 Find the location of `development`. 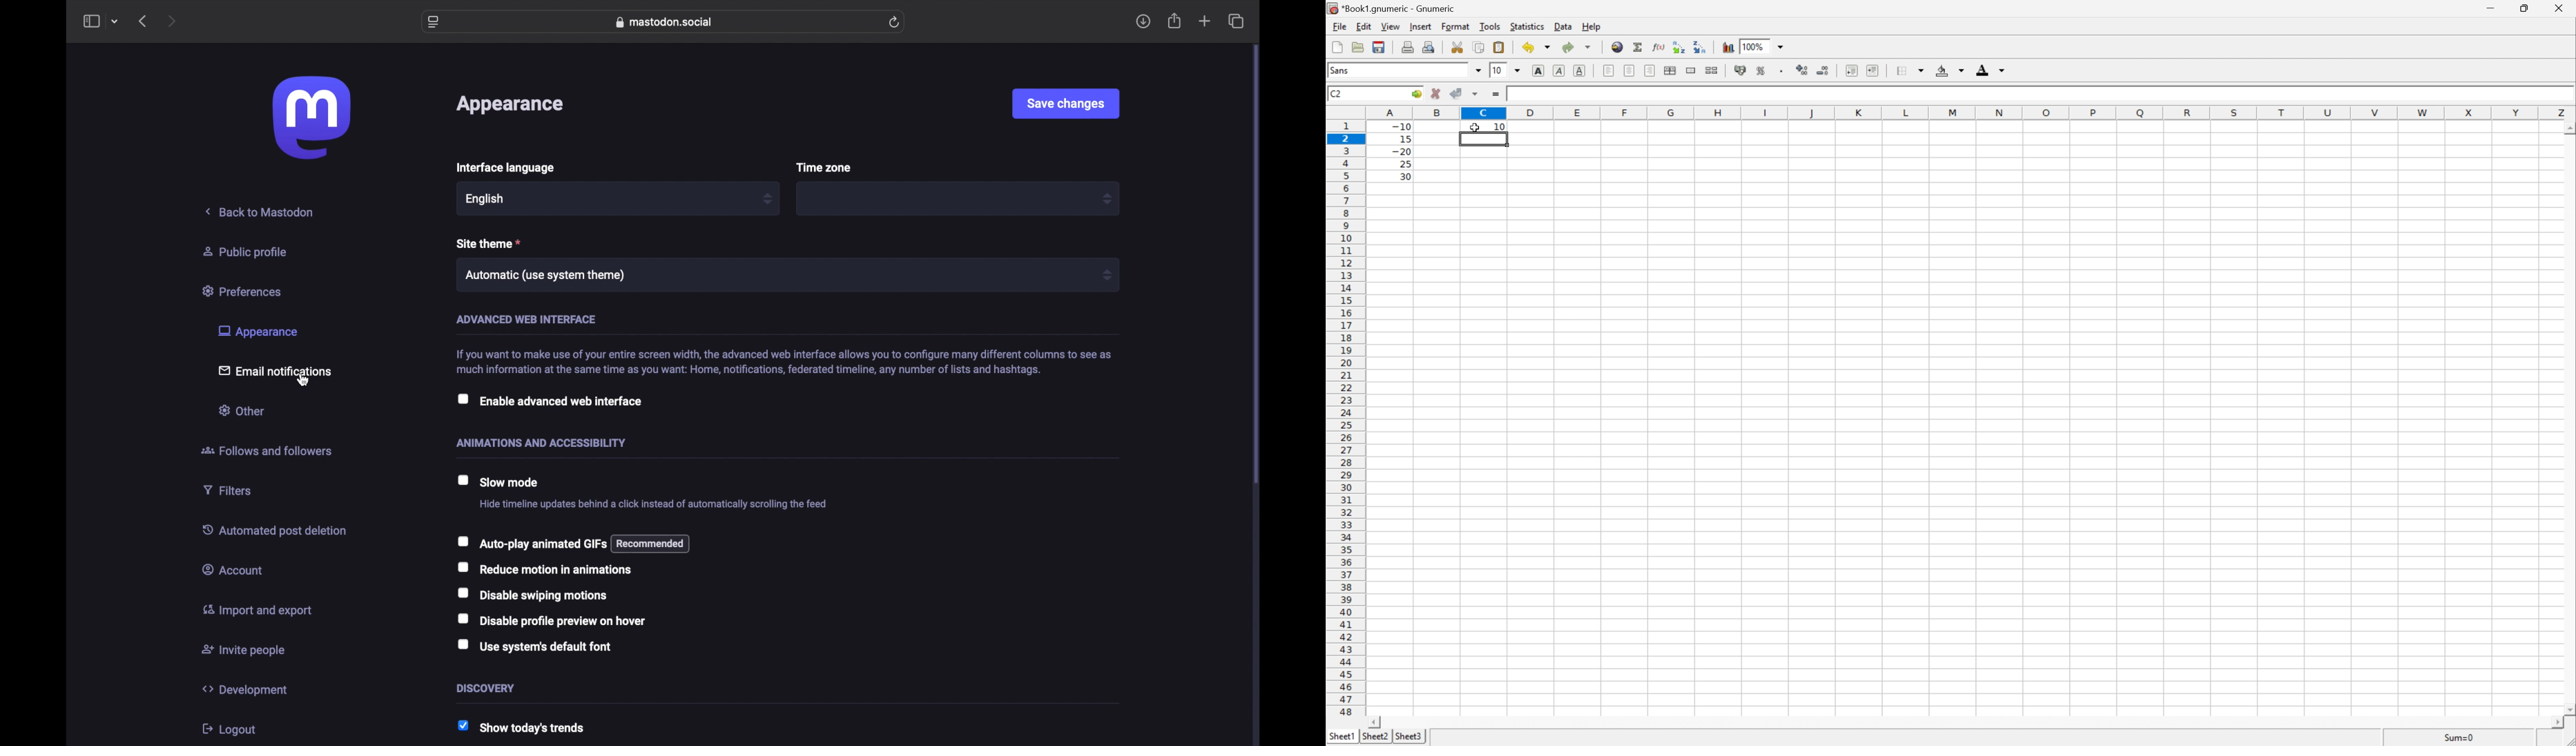

development is located at coordinates (244, 689).